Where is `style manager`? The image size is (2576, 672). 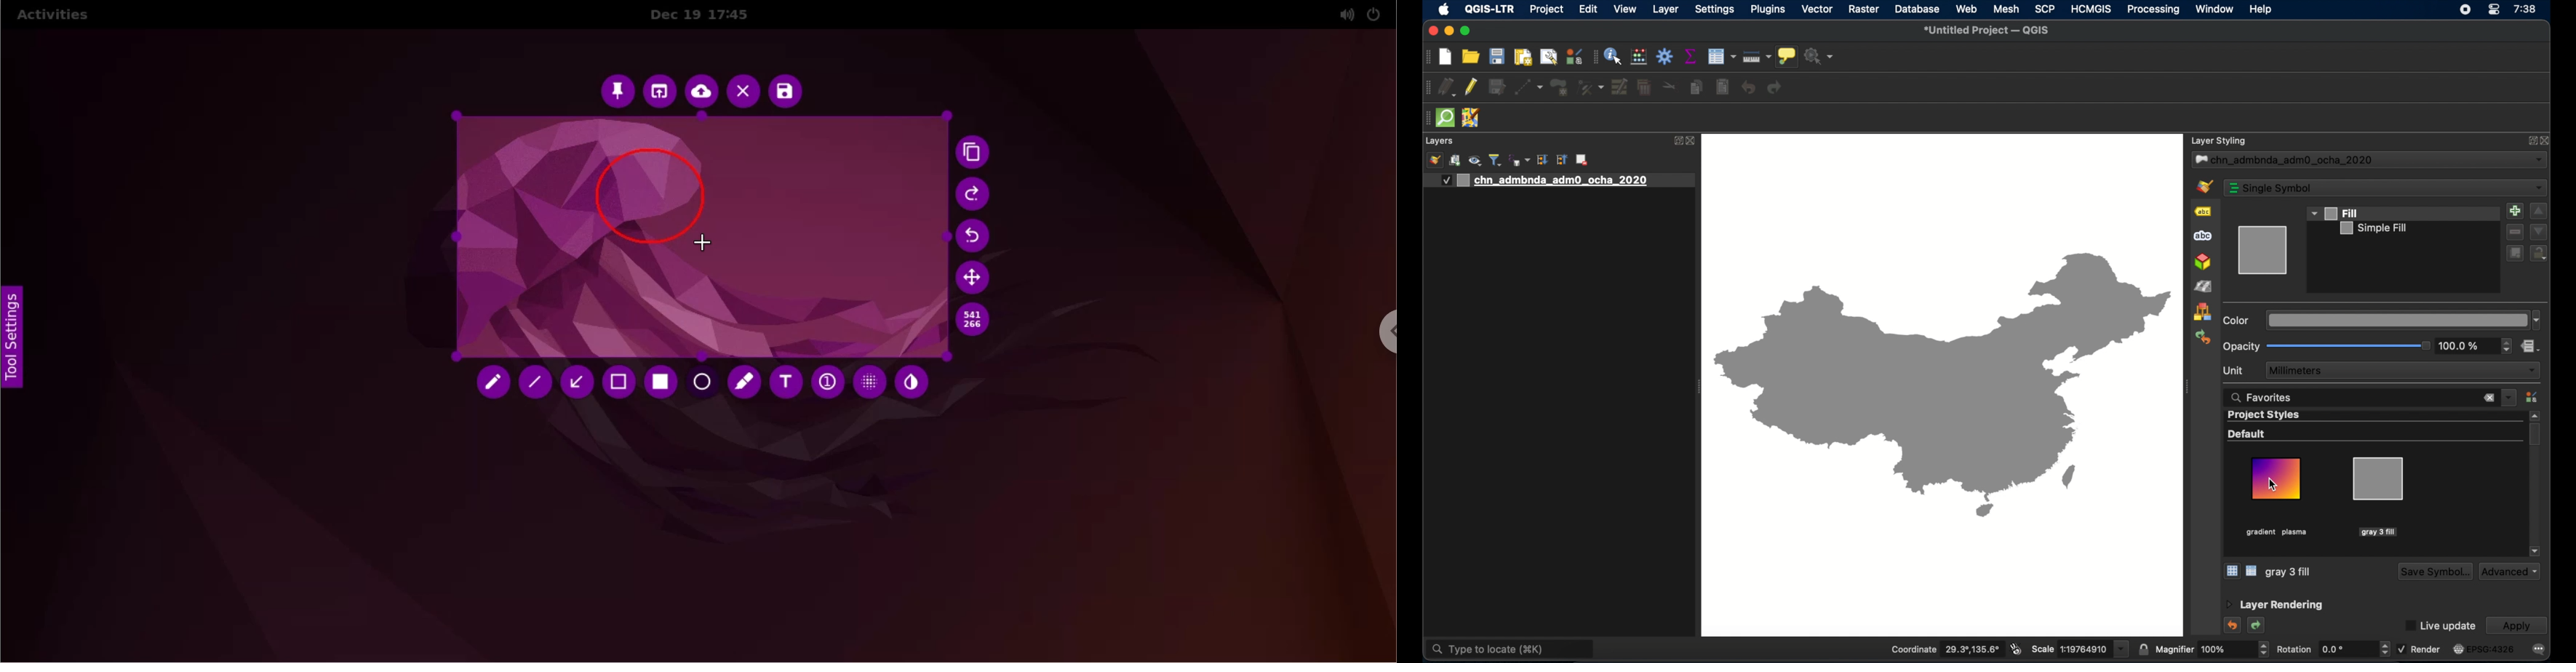 style manager is located at coordinates (1639, 57).